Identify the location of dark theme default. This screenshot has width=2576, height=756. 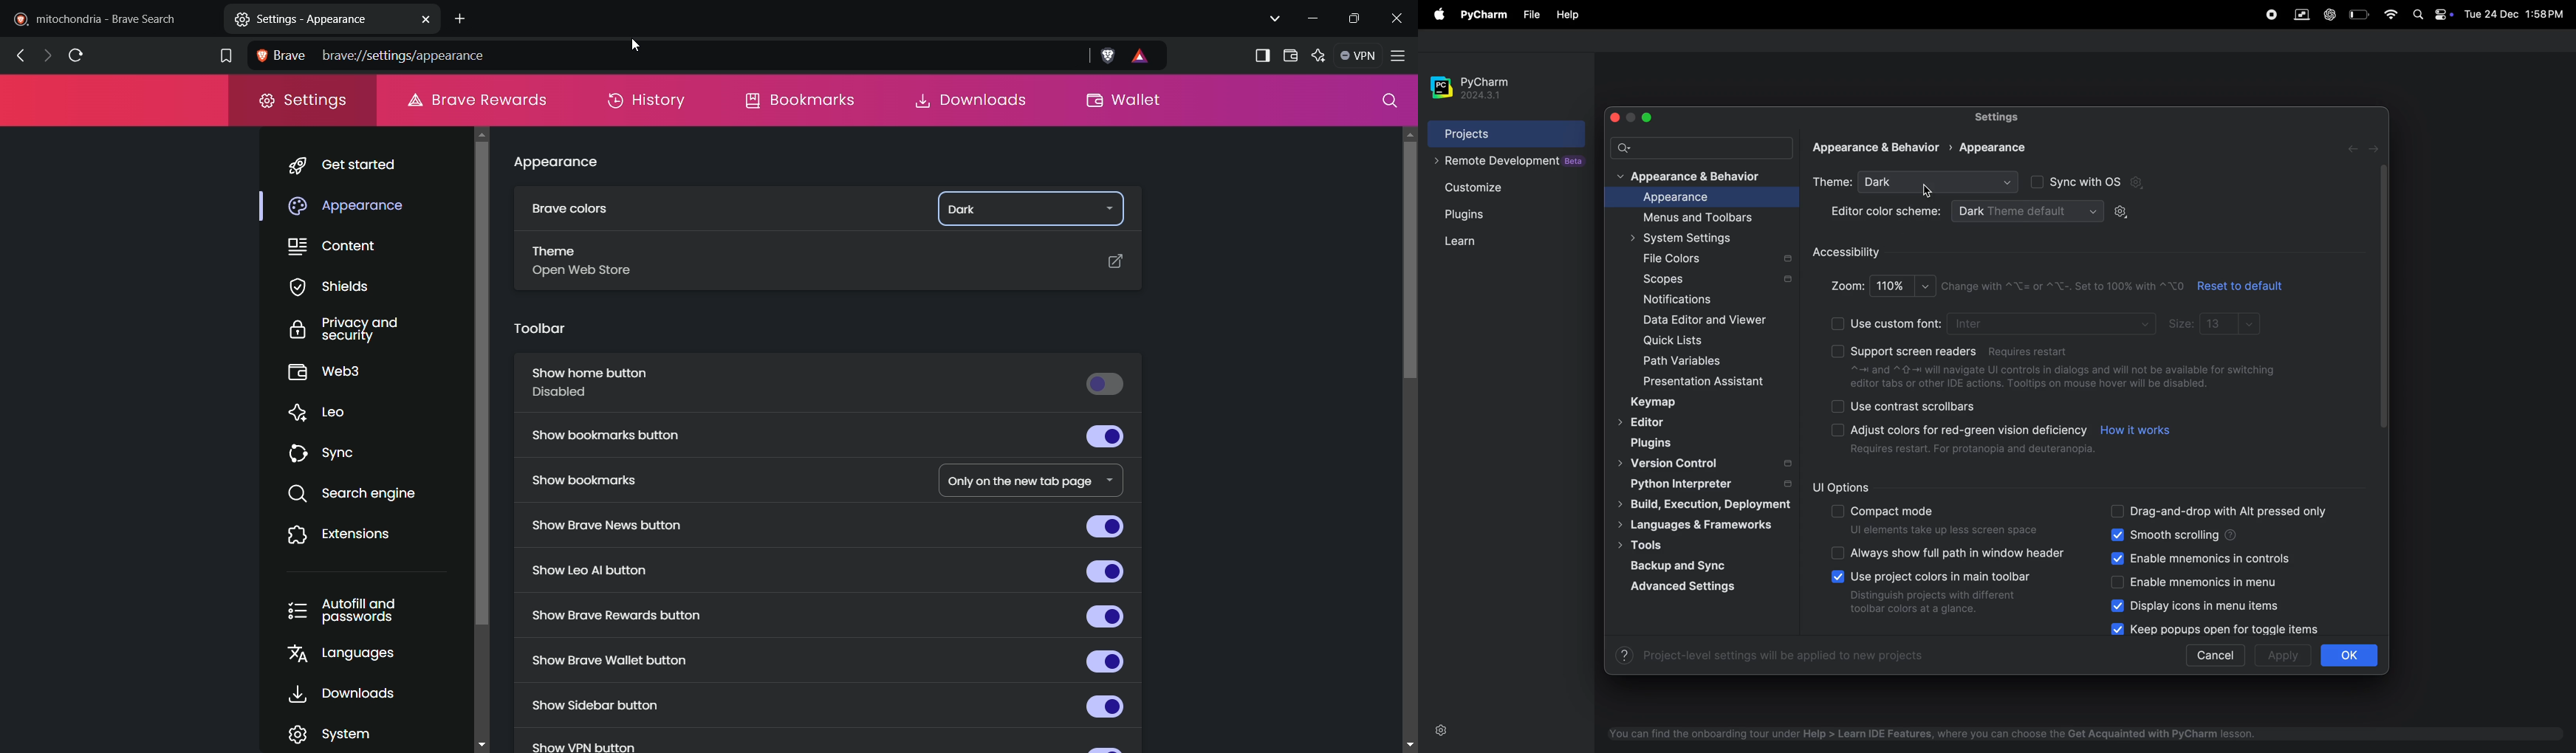
(2052, 211).